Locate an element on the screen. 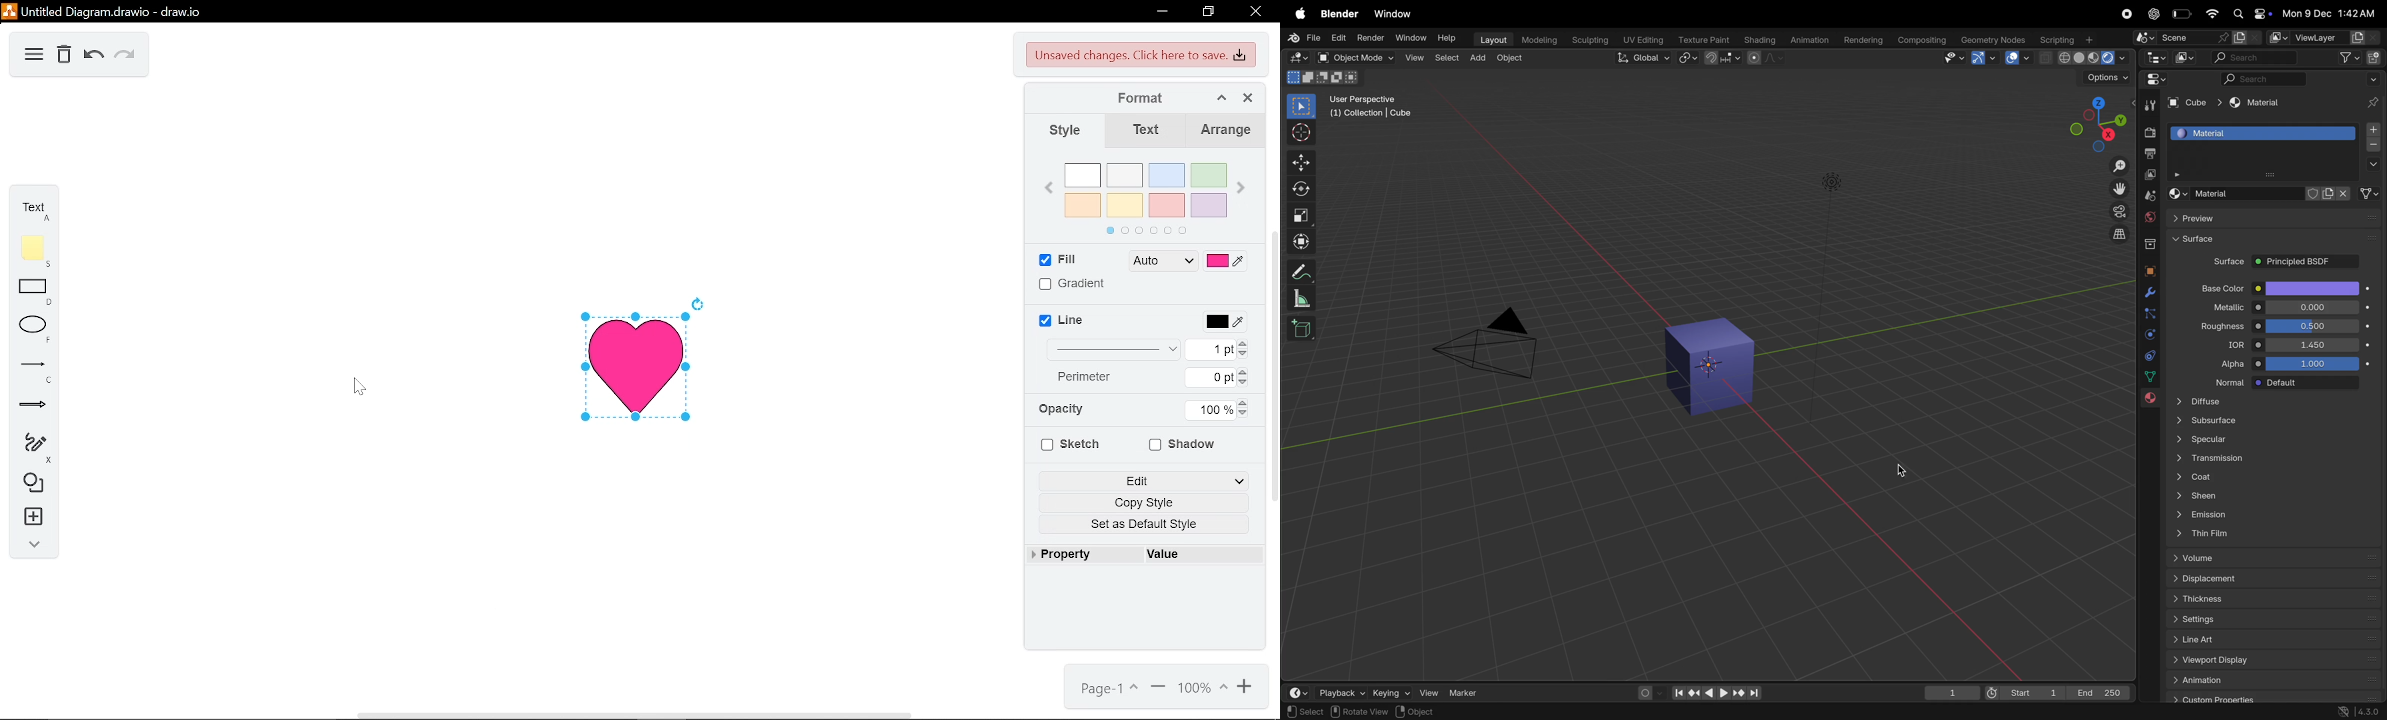 The height and width of the screenshot is (728, 2408). ellipse is located at coordinates (34, 329).